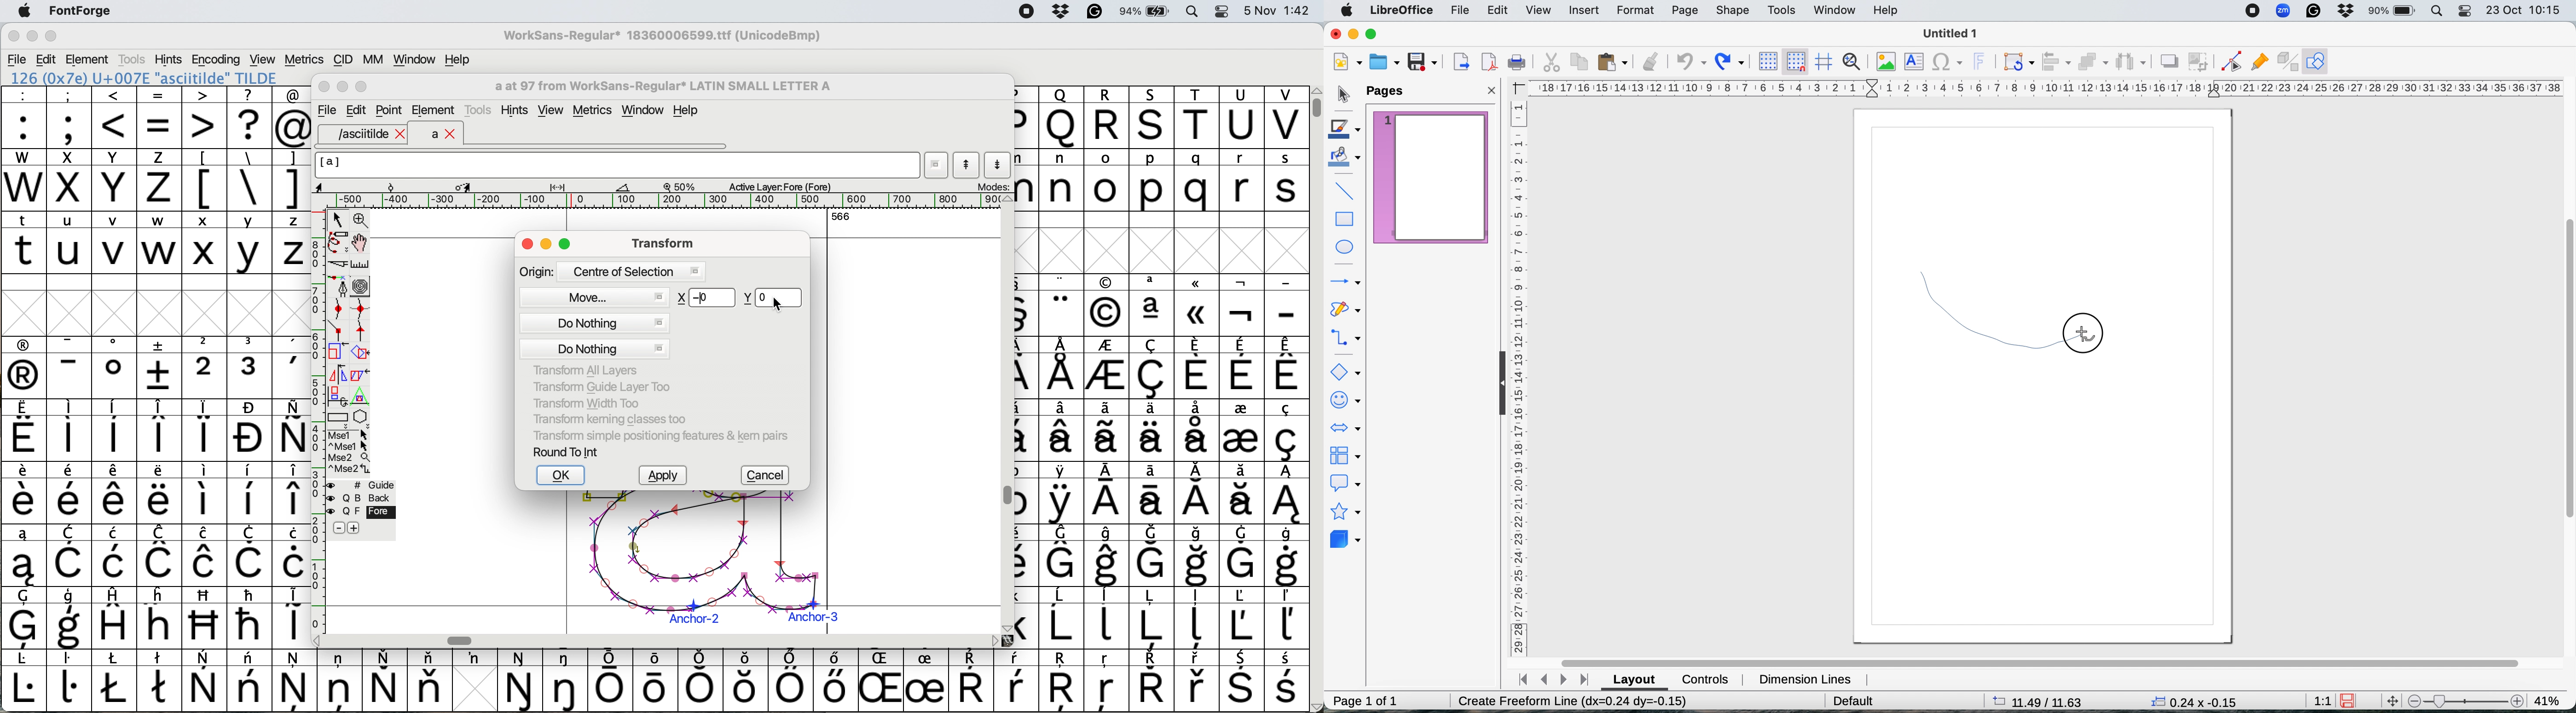  What do you see at coordinates (666, 476) in the screenshot?
I see `apply` at bounding box center [666, 476].